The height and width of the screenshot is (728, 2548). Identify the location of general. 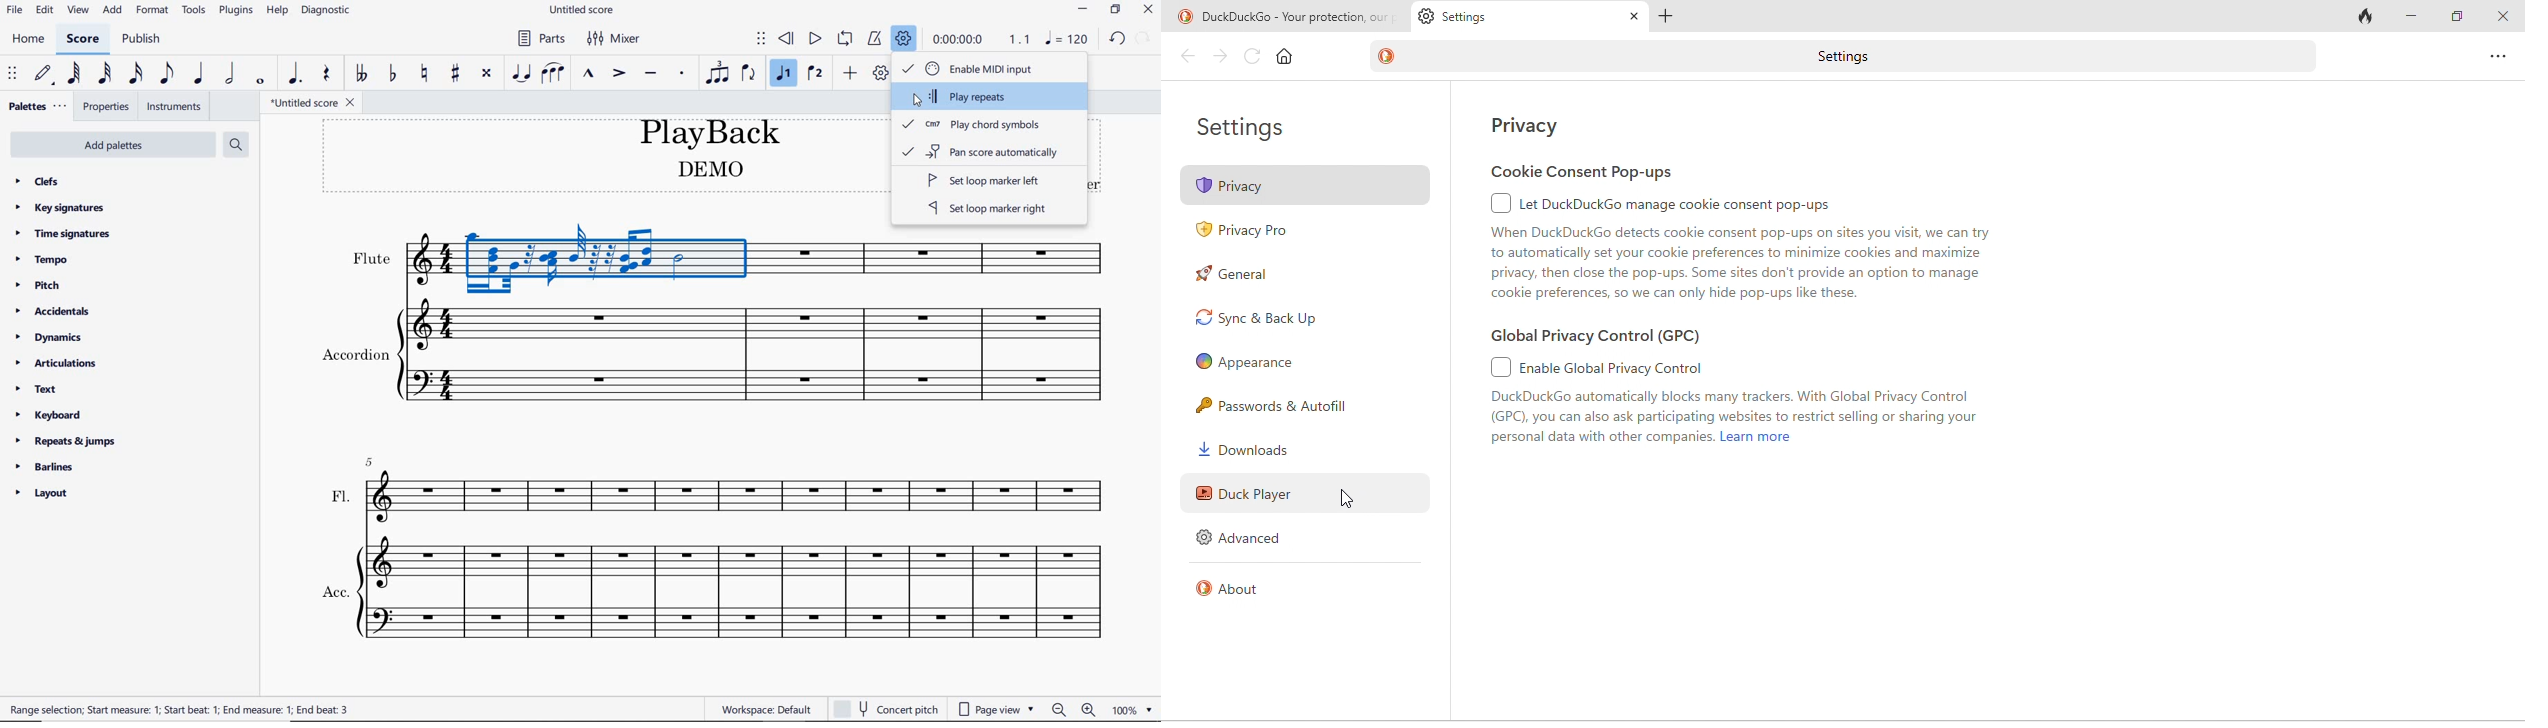
(1240, 275).